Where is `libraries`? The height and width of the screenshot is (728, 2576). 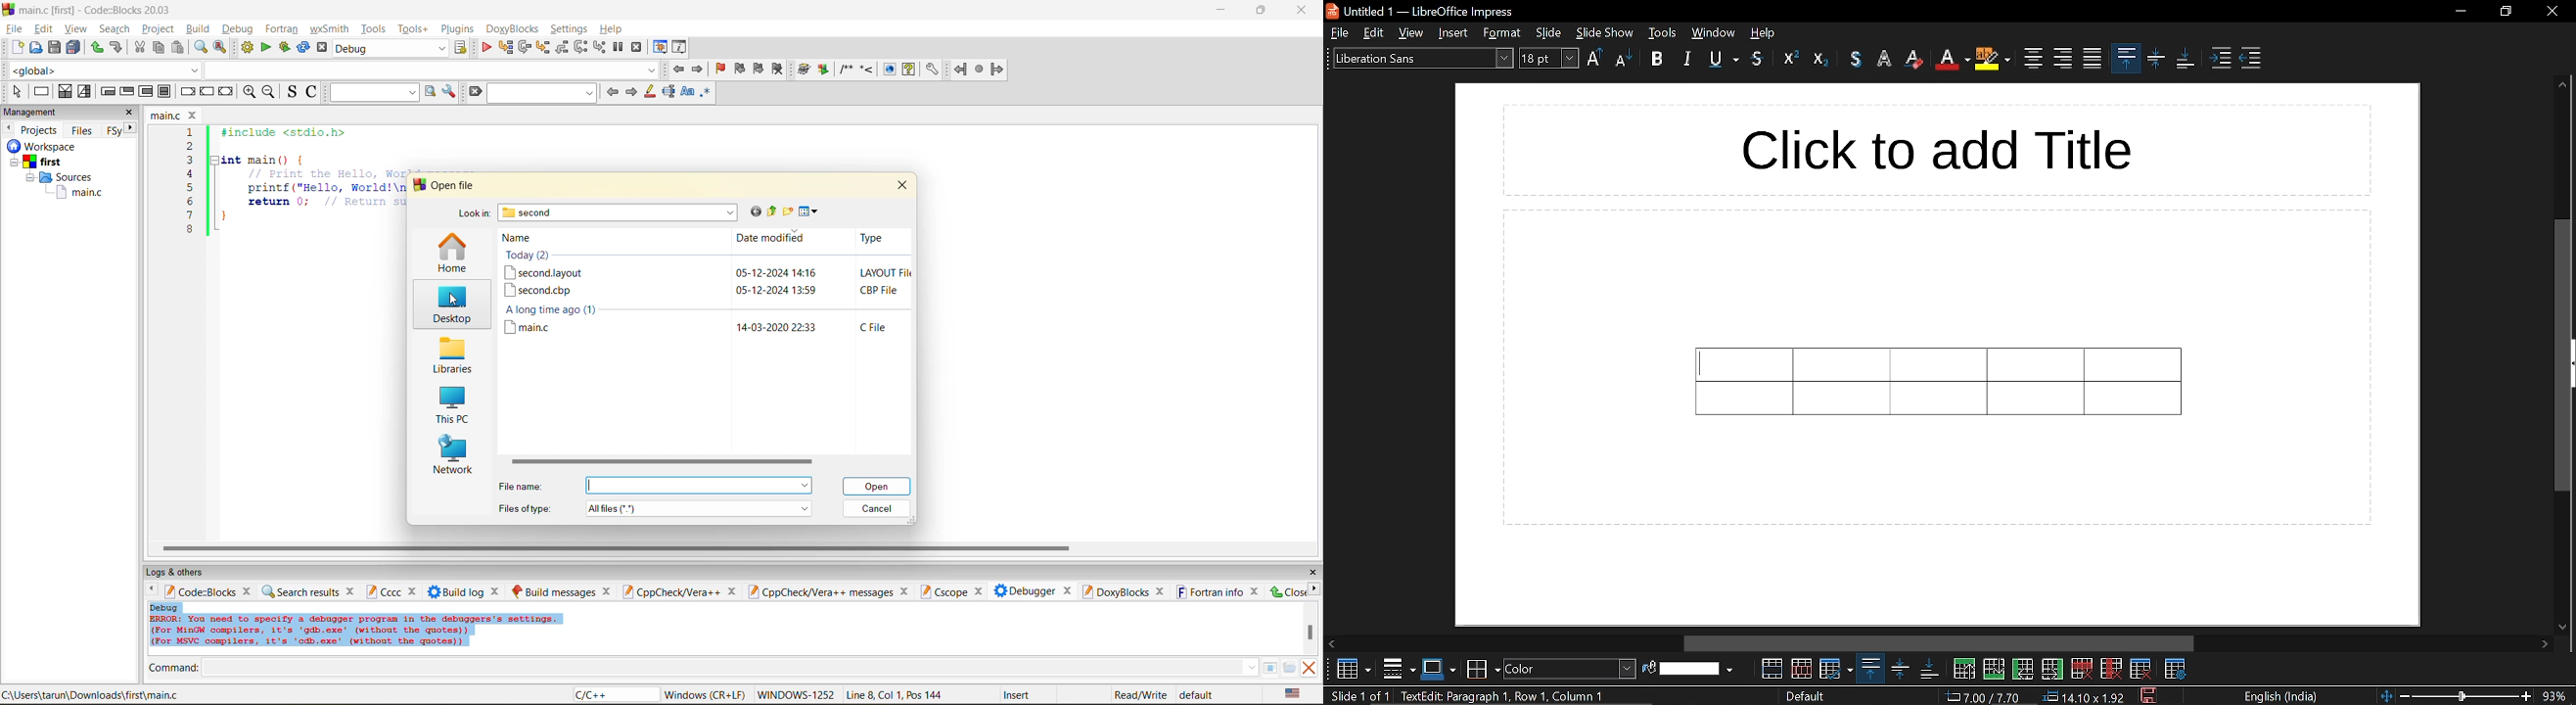 libraries is located at coordinates (451, 356).